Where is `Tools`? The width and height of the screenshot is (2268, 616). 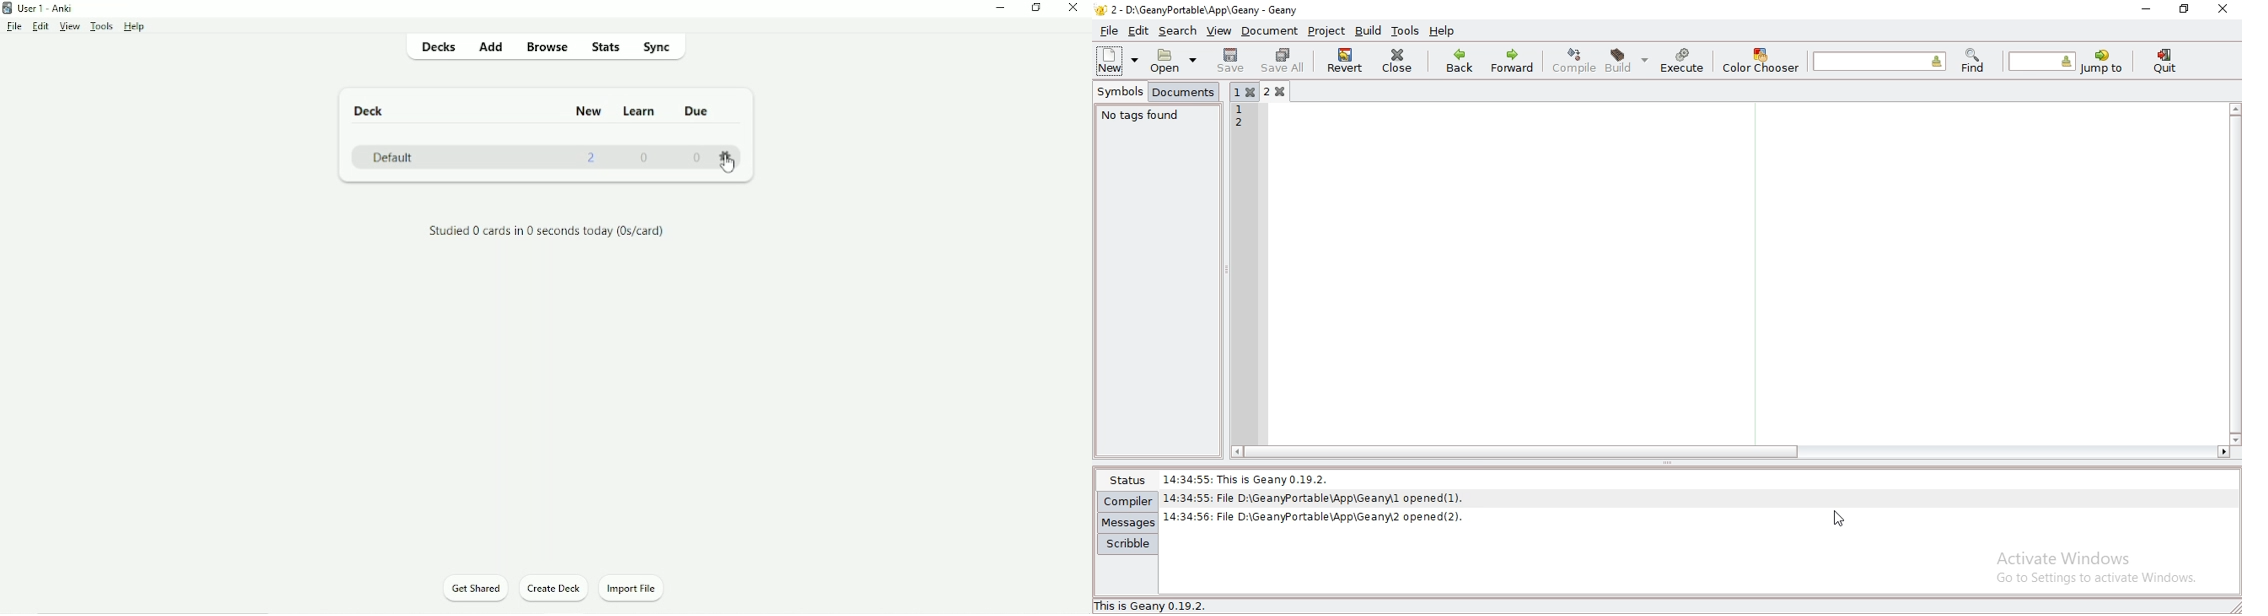
Tools is located at coordinates (101, 26).